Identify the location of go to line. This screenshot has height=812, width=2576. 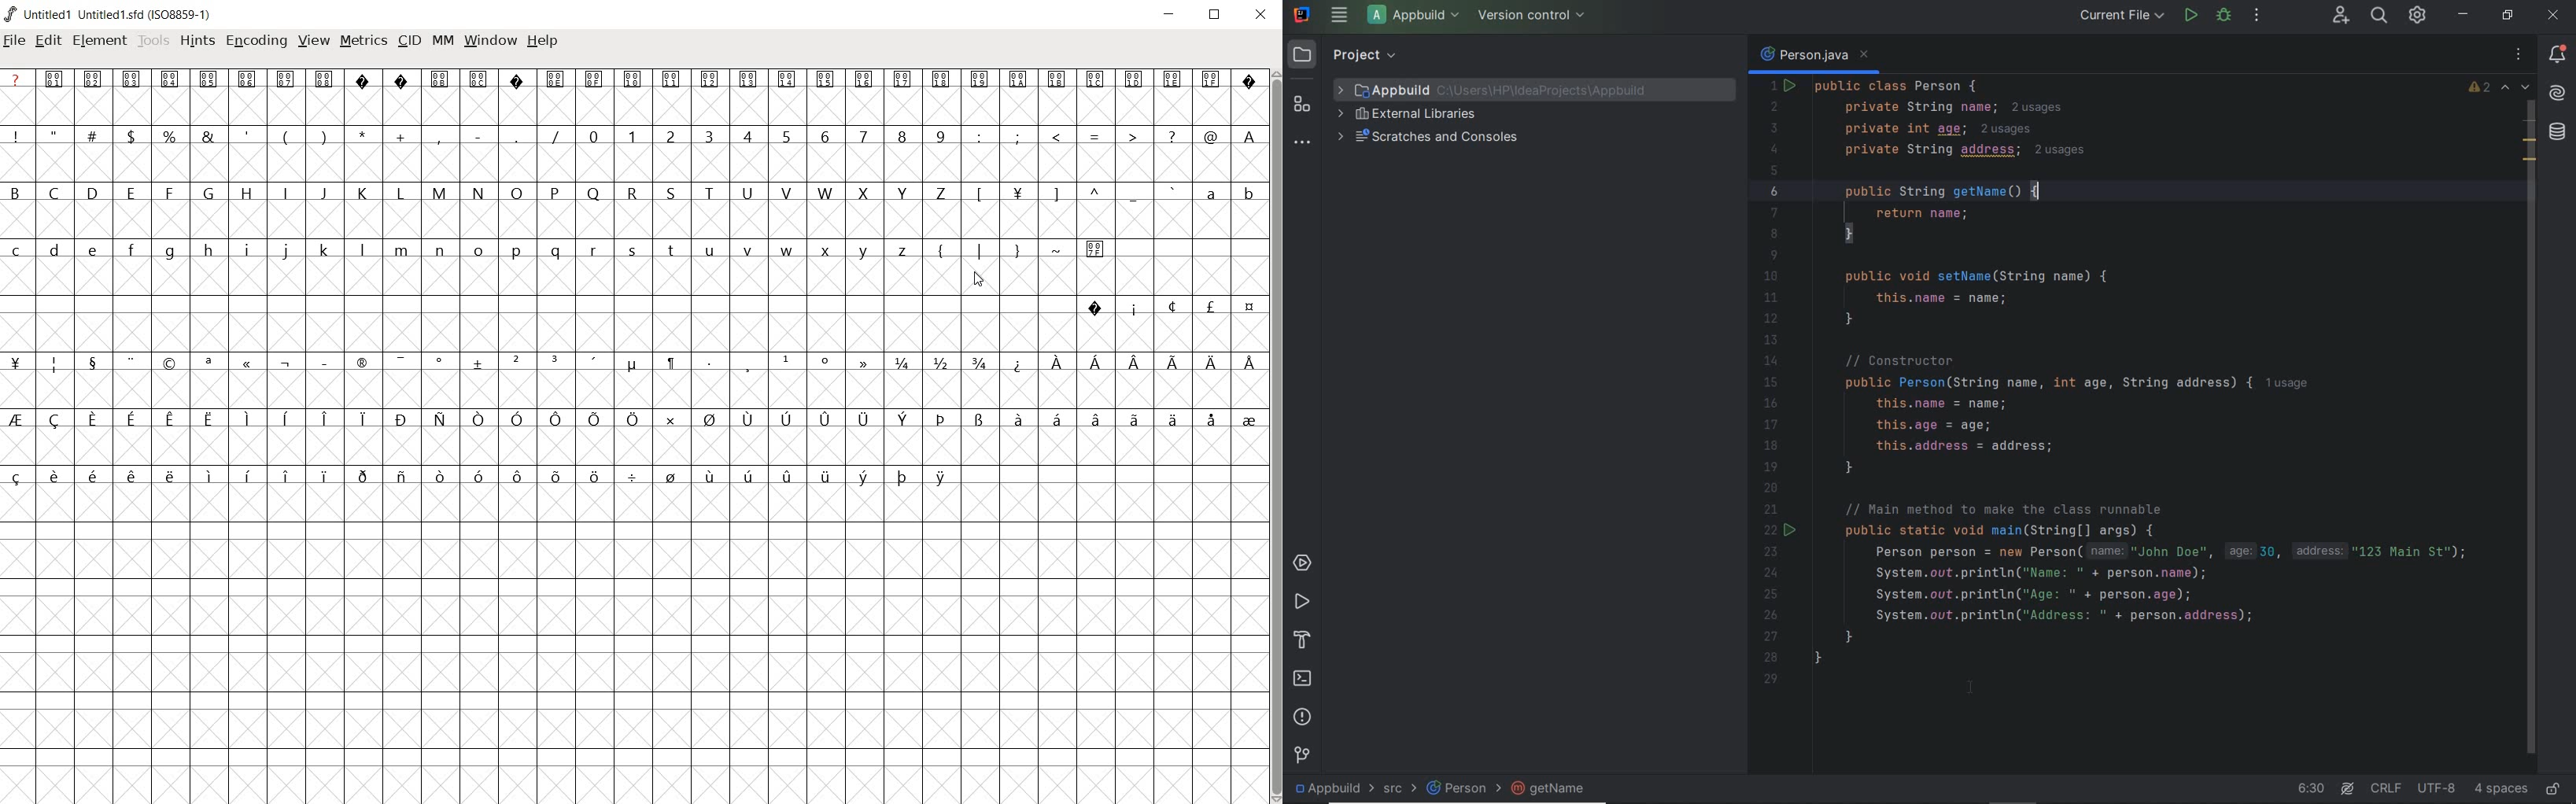
(2313, 789).